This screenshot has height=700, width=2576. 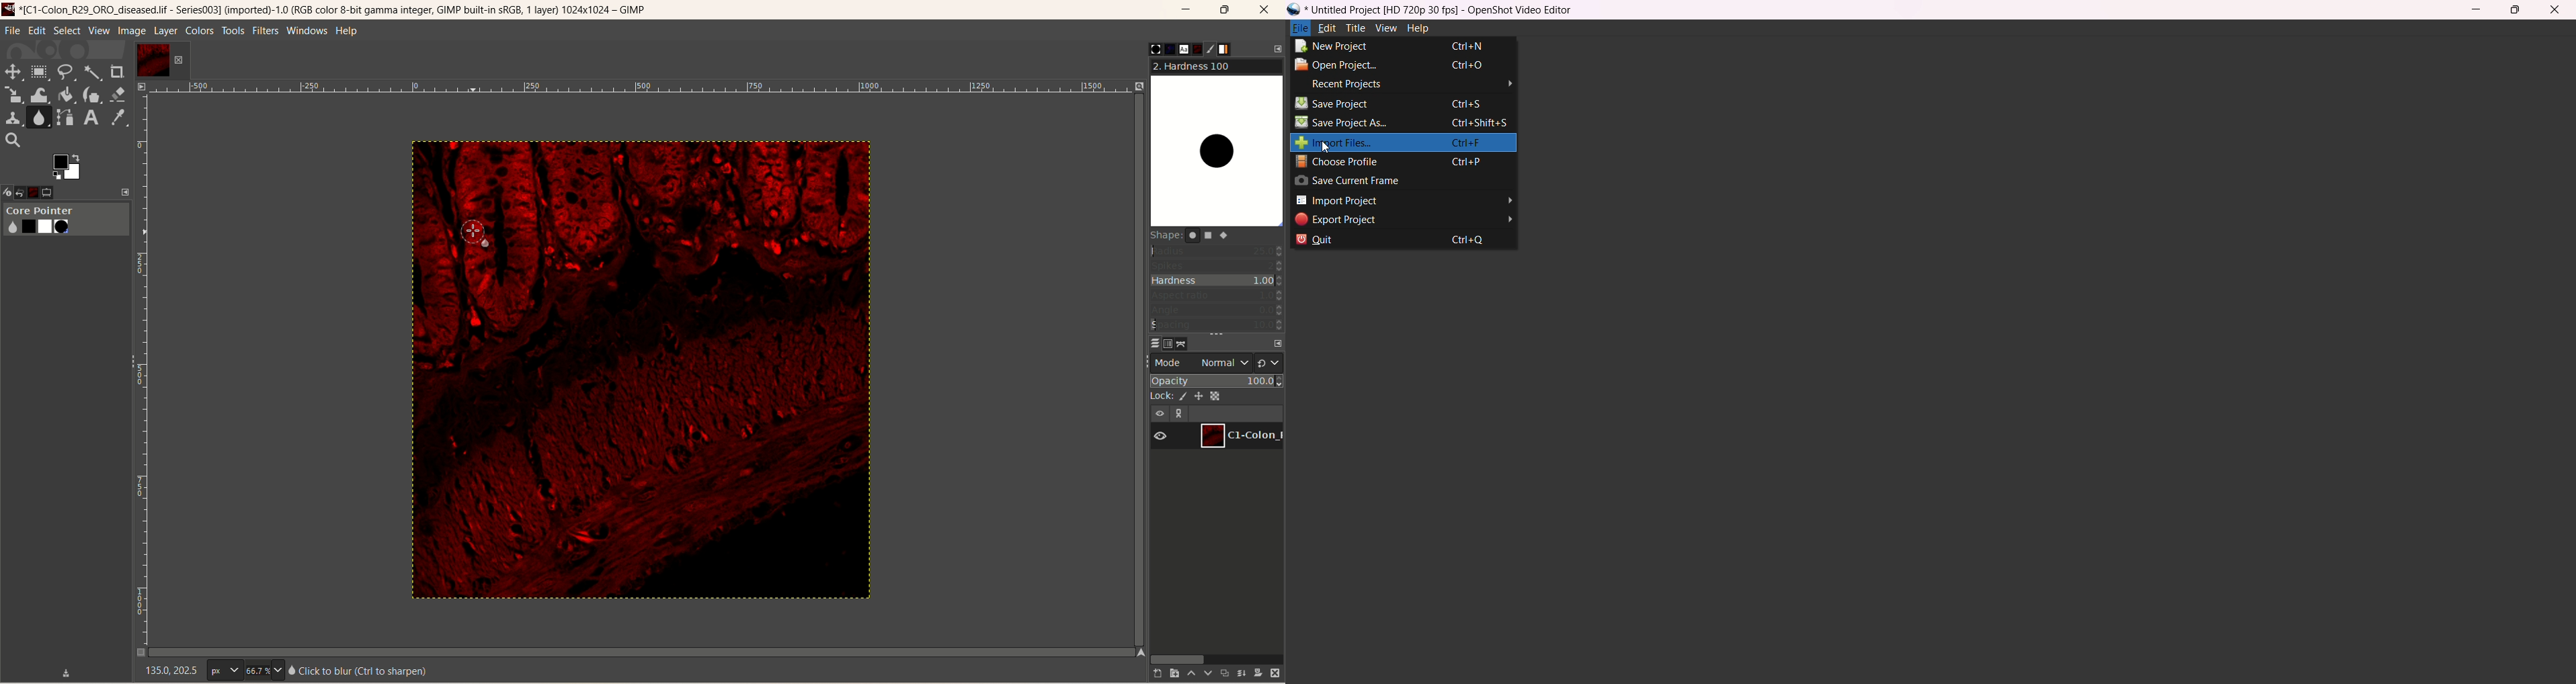 What do you see at coordinates (67, 31) in the screenshot?
I see `select` at bounding box center [67, 31].